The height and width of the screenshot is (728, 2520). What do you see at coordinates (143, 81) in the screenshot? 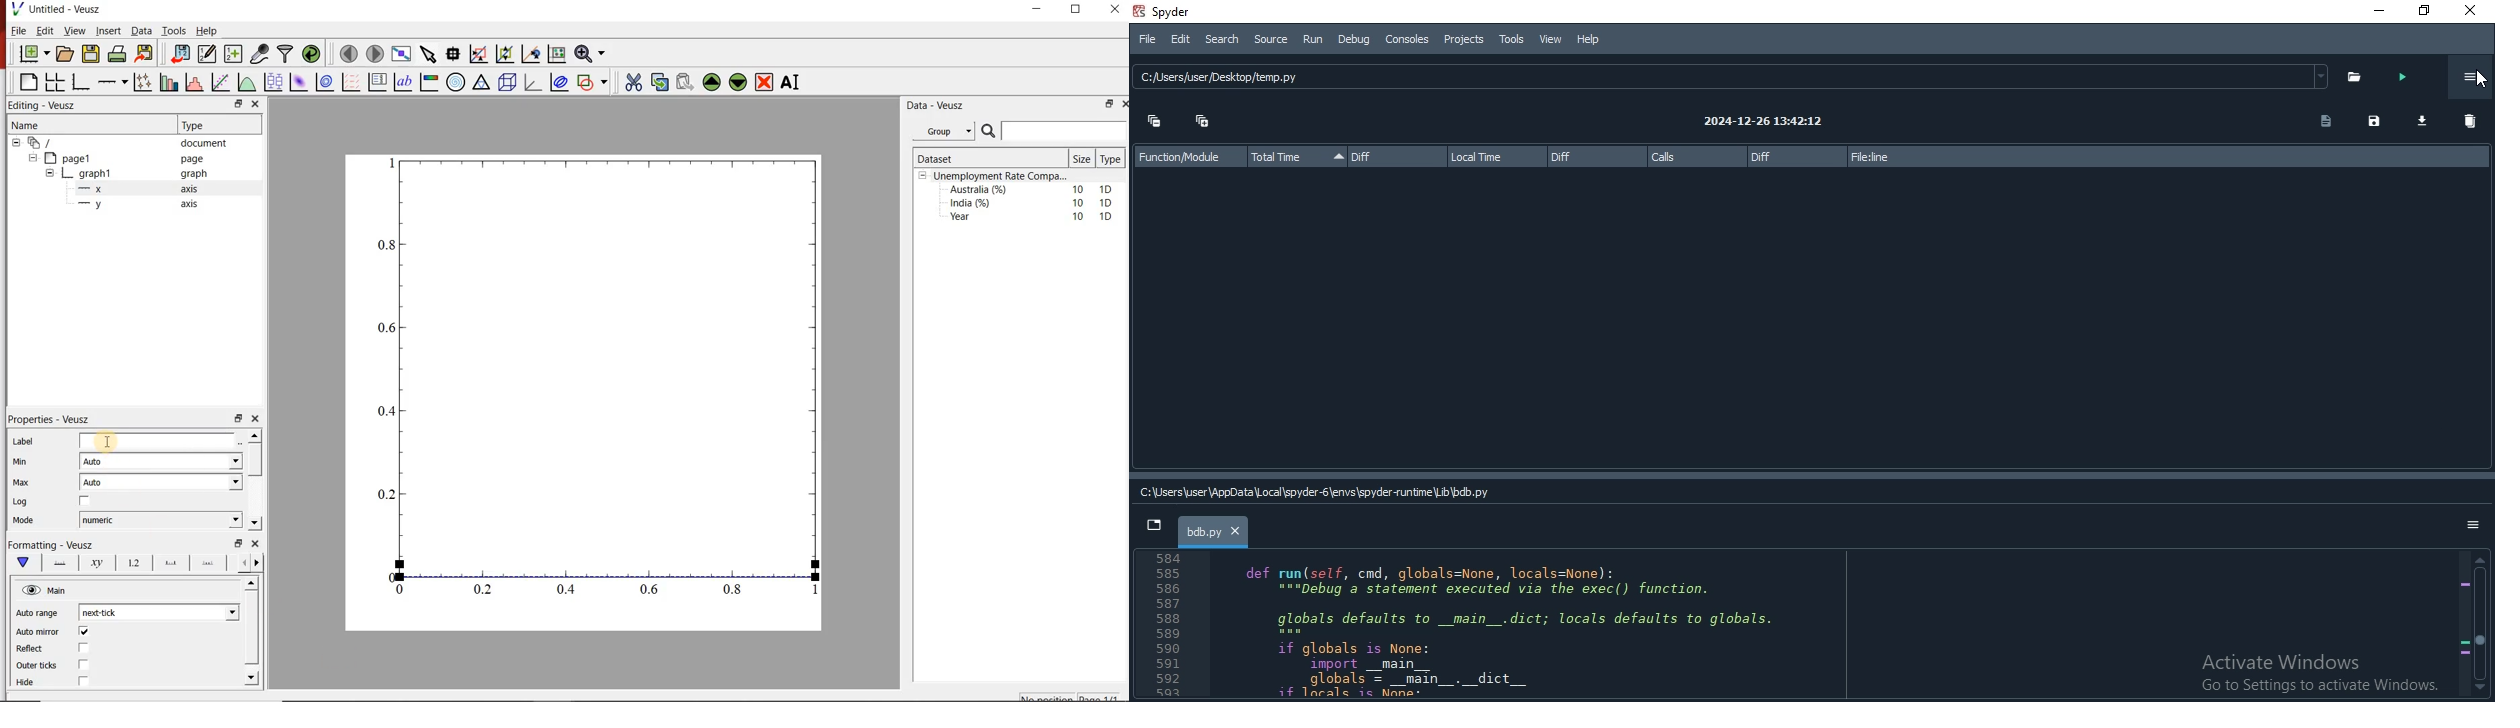
I see `plot points with lines and errorbars` at bounding box center [143, 81].